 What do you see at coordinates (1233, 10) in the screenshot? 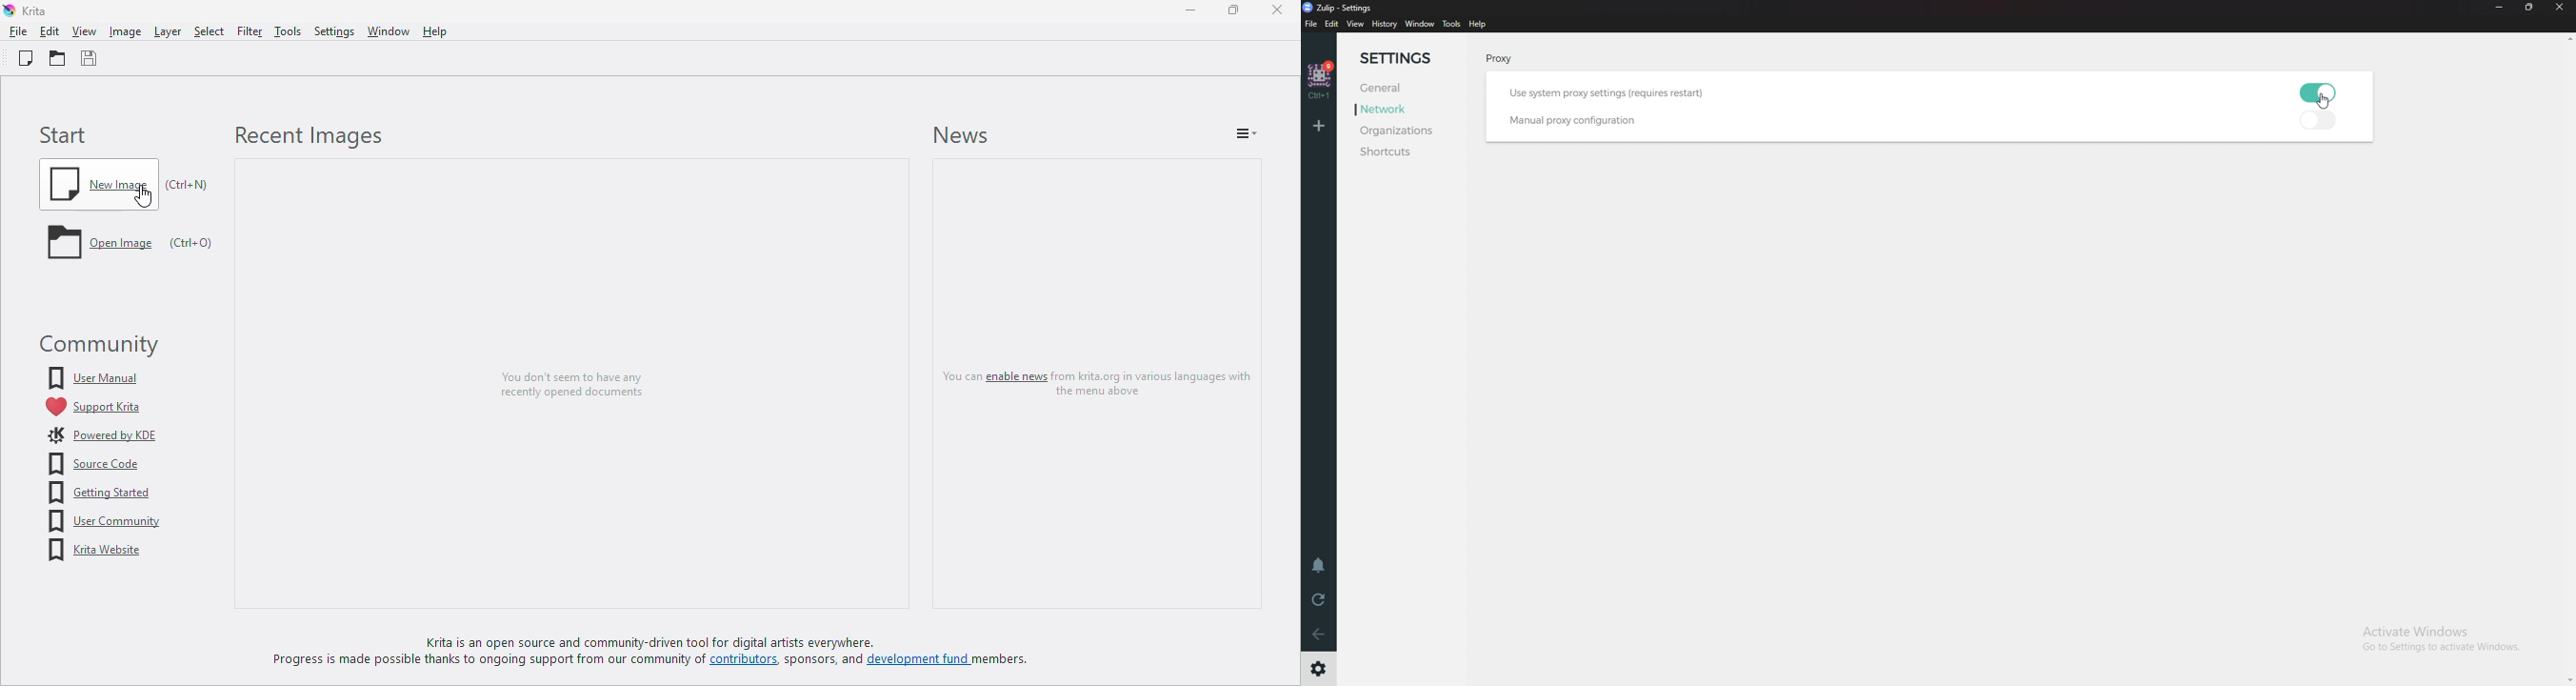
I see `maximize` at bounding box center [1233, 10].